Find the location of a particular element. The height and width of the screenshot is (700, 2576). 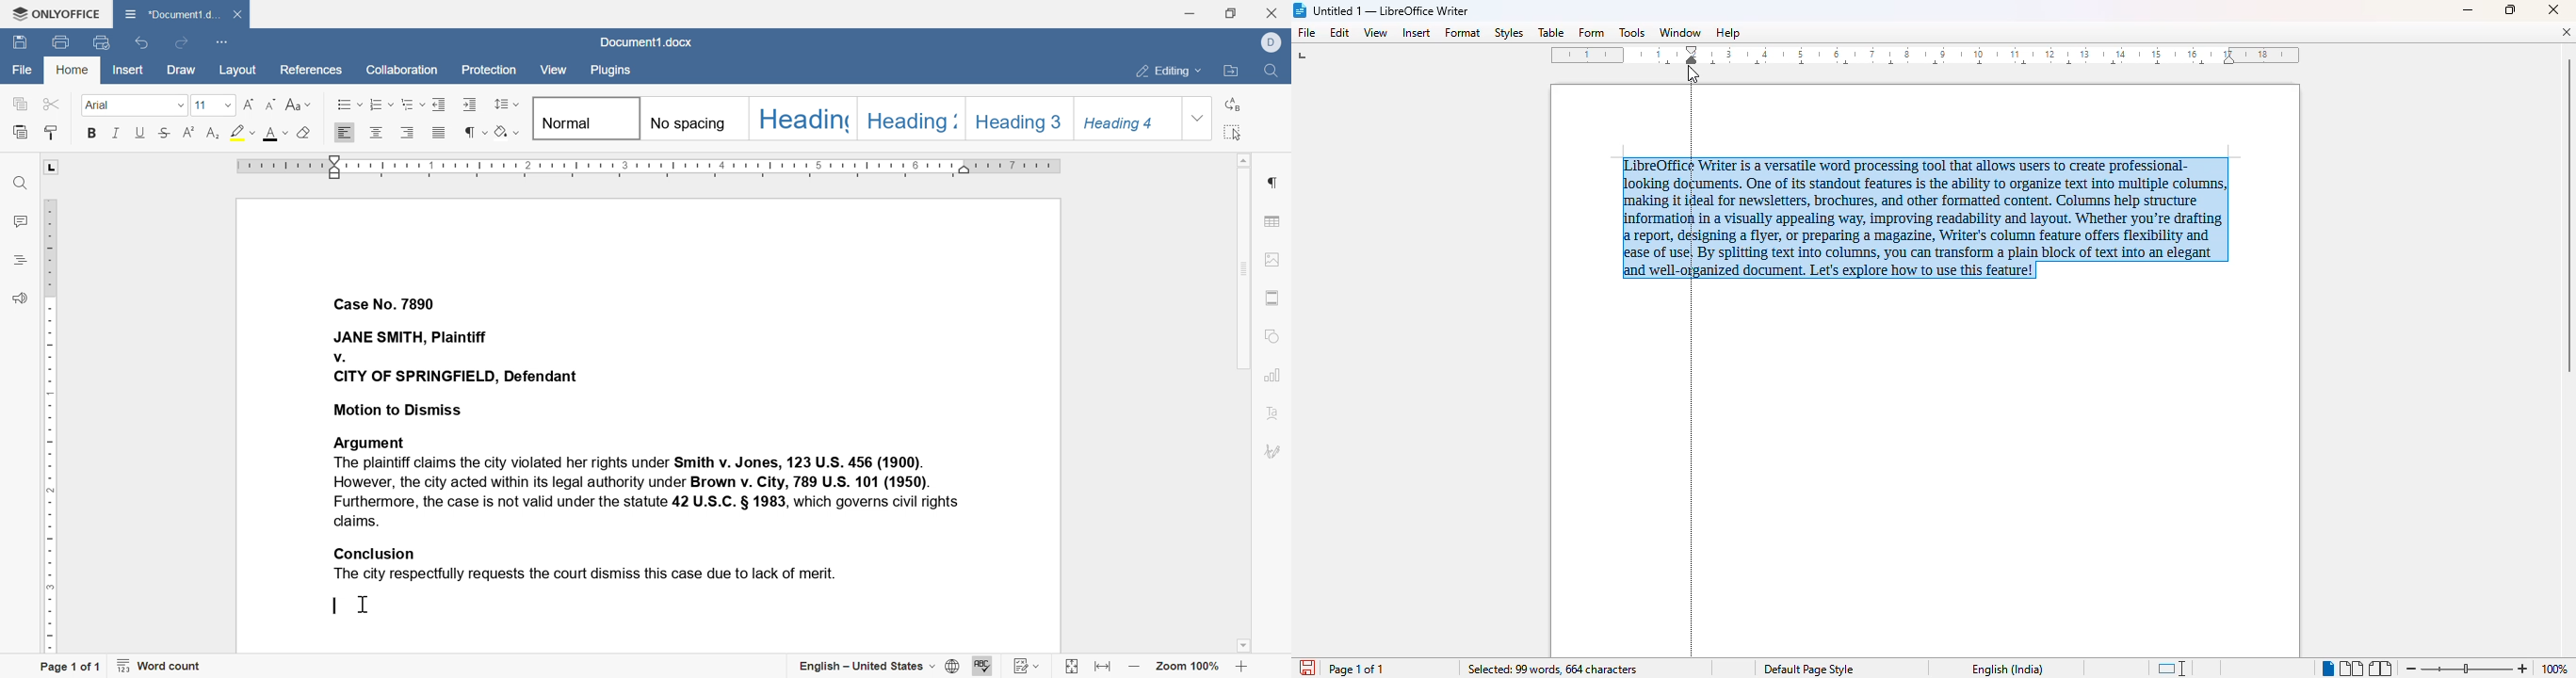

clear style is located at coordinates (305, 135).